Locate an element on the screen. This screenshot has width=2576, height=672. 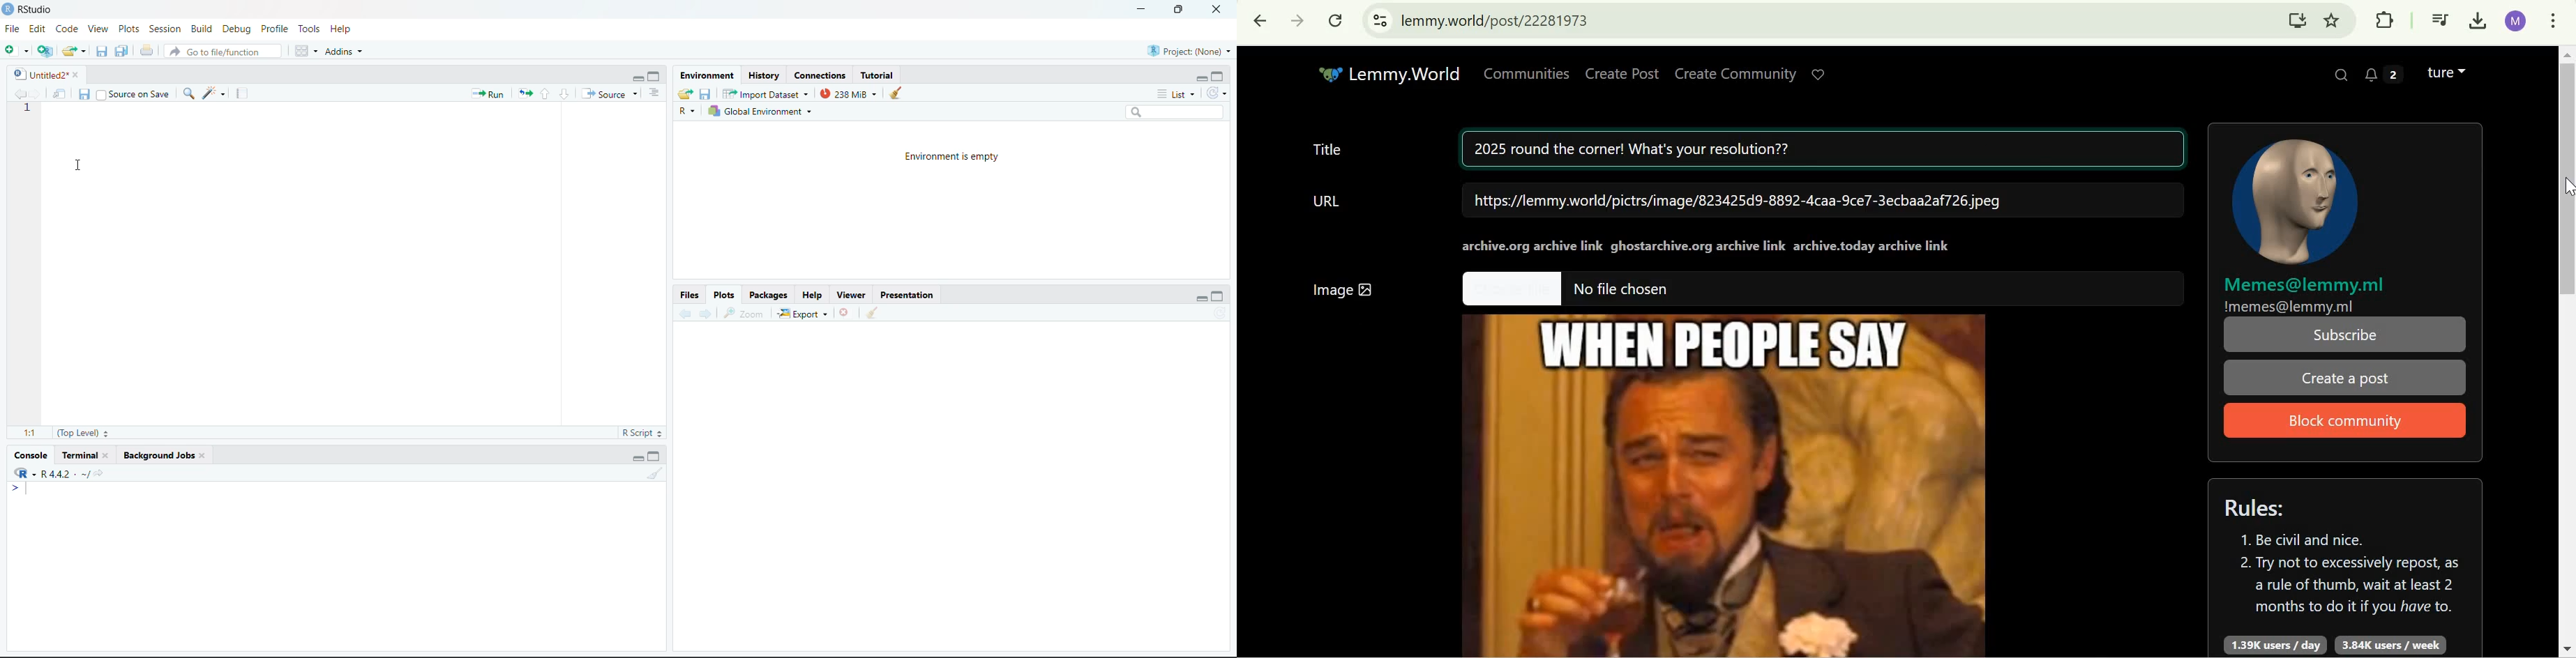
R 4.4.2 ~/ is located at coordinates (57, 473).